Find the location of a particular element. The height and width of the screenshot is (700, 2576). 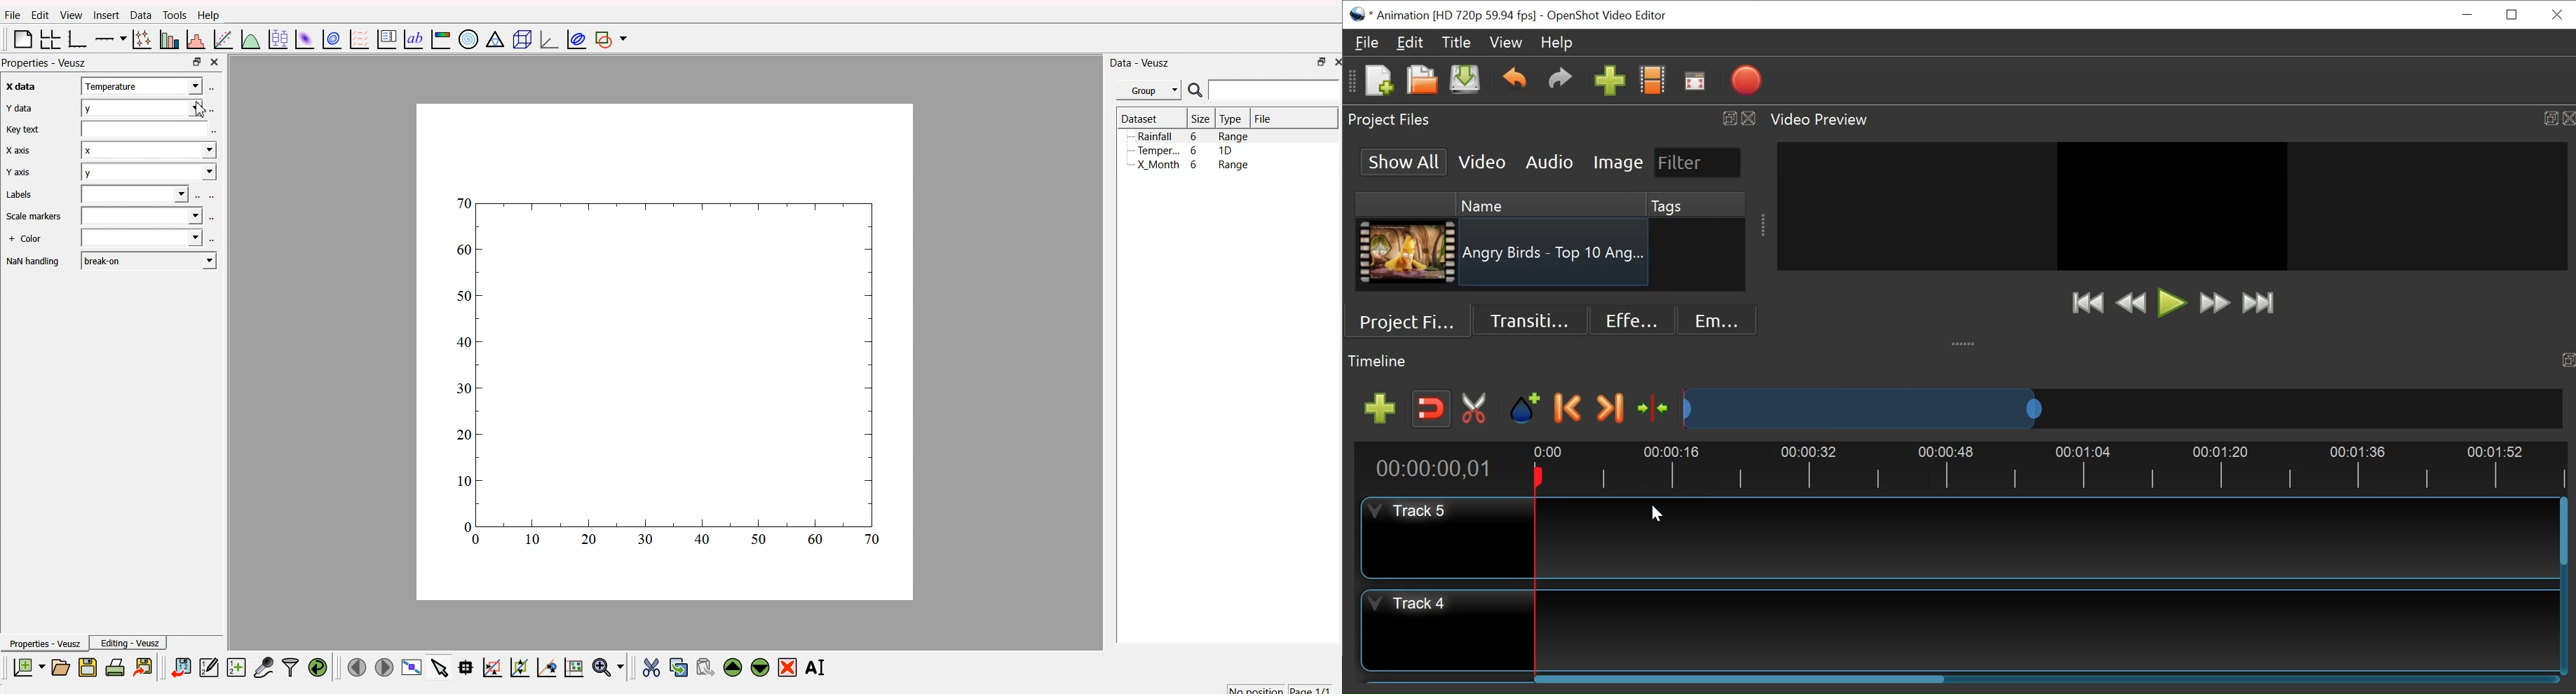

Project Files is located at coordinates (1409, 321).